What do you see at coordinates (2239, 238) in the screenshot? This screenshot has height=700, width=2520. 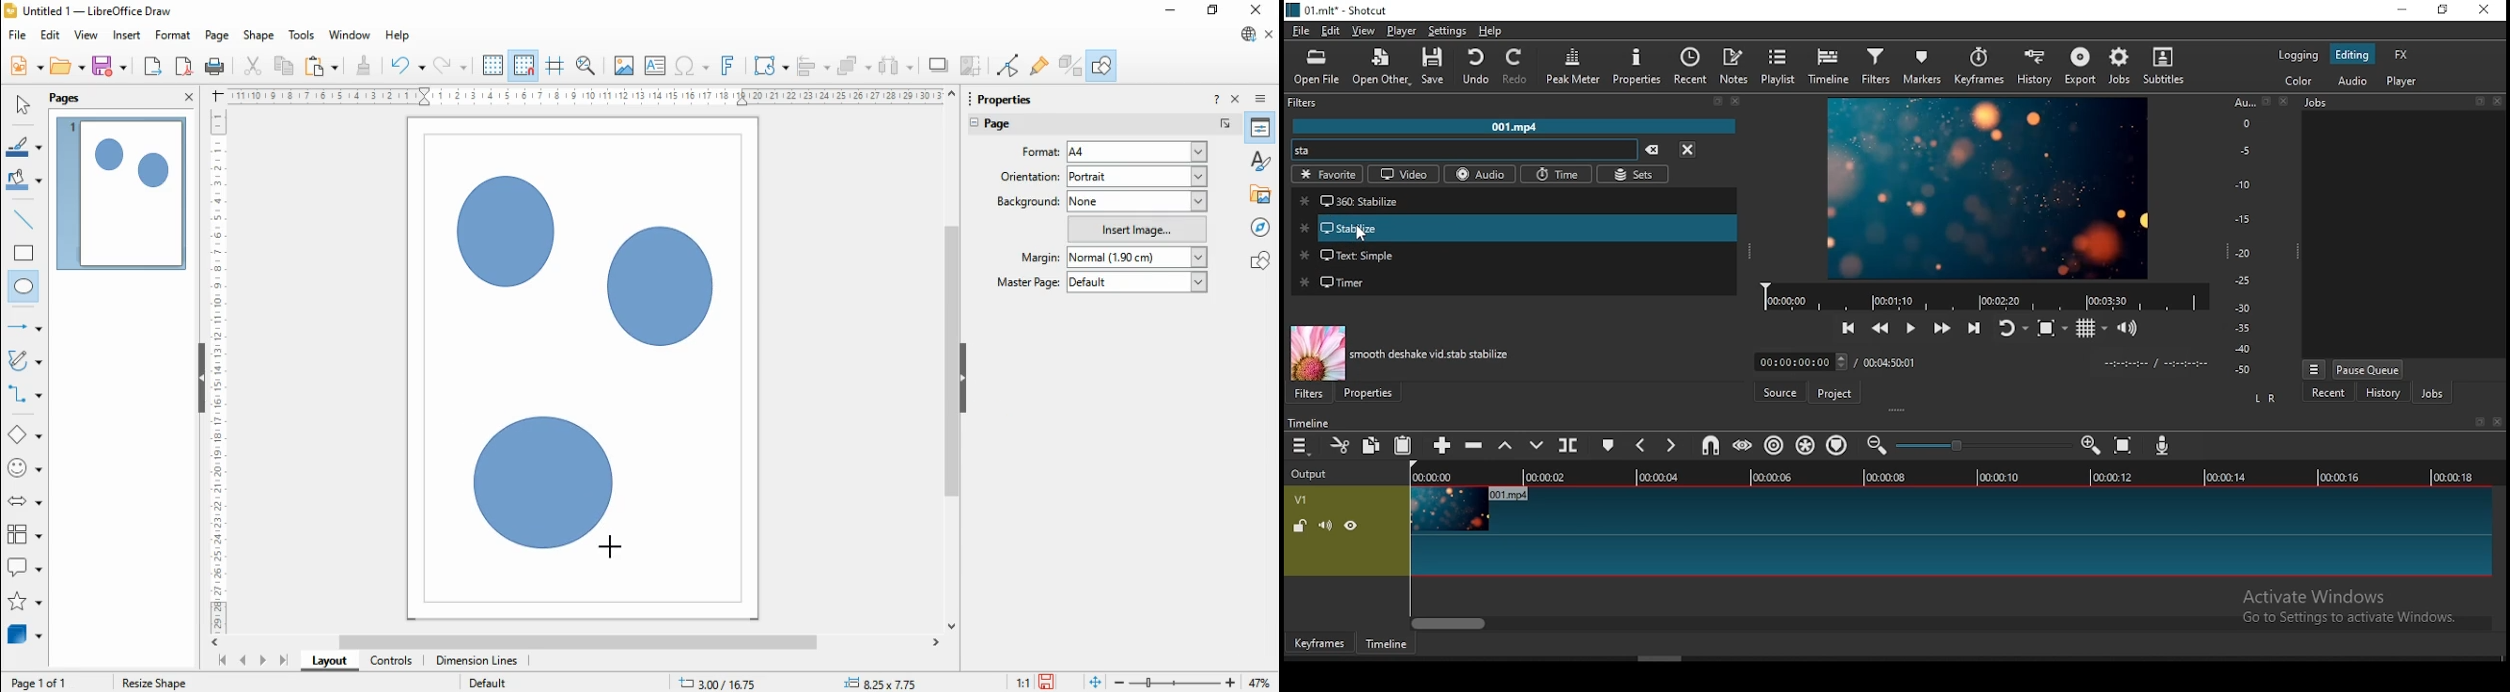 I see `y axis` at bounding box center [2239, 238].